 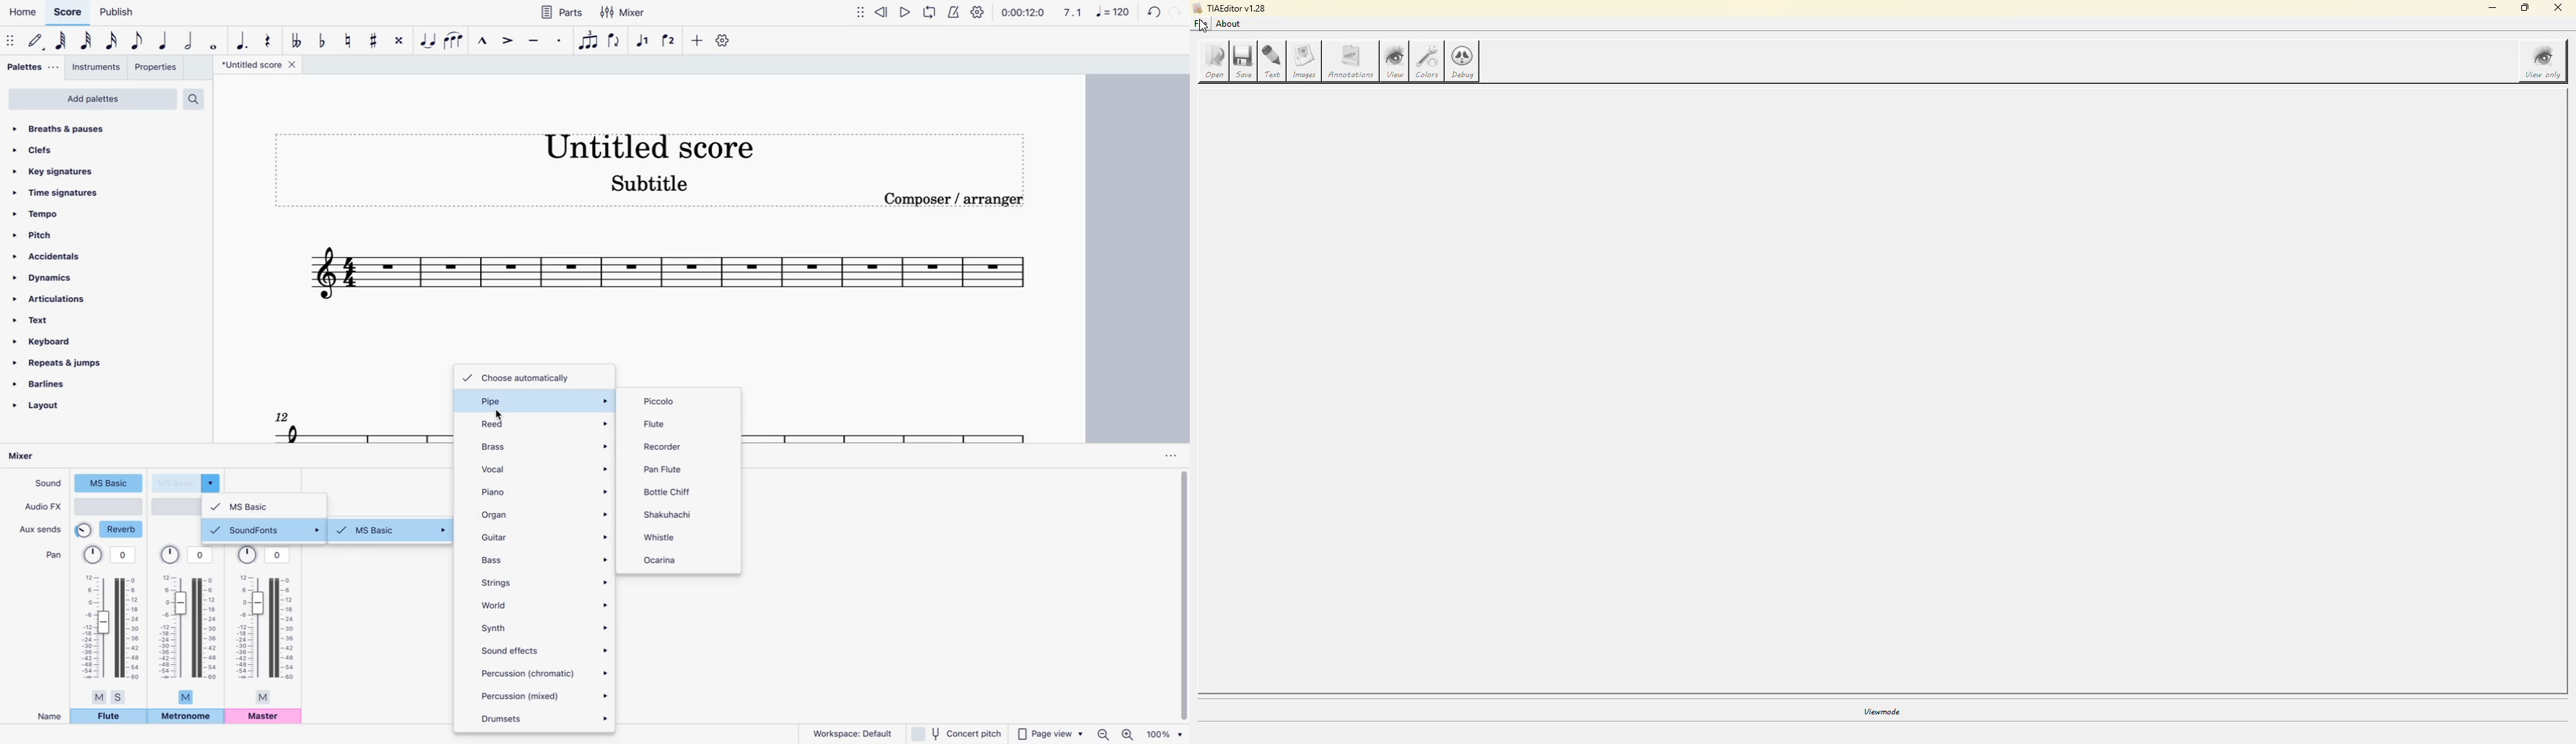 What do you see at coordinates (931, 14) in the screenshot?
I see `loop playback` at bounding box center [931, 14].